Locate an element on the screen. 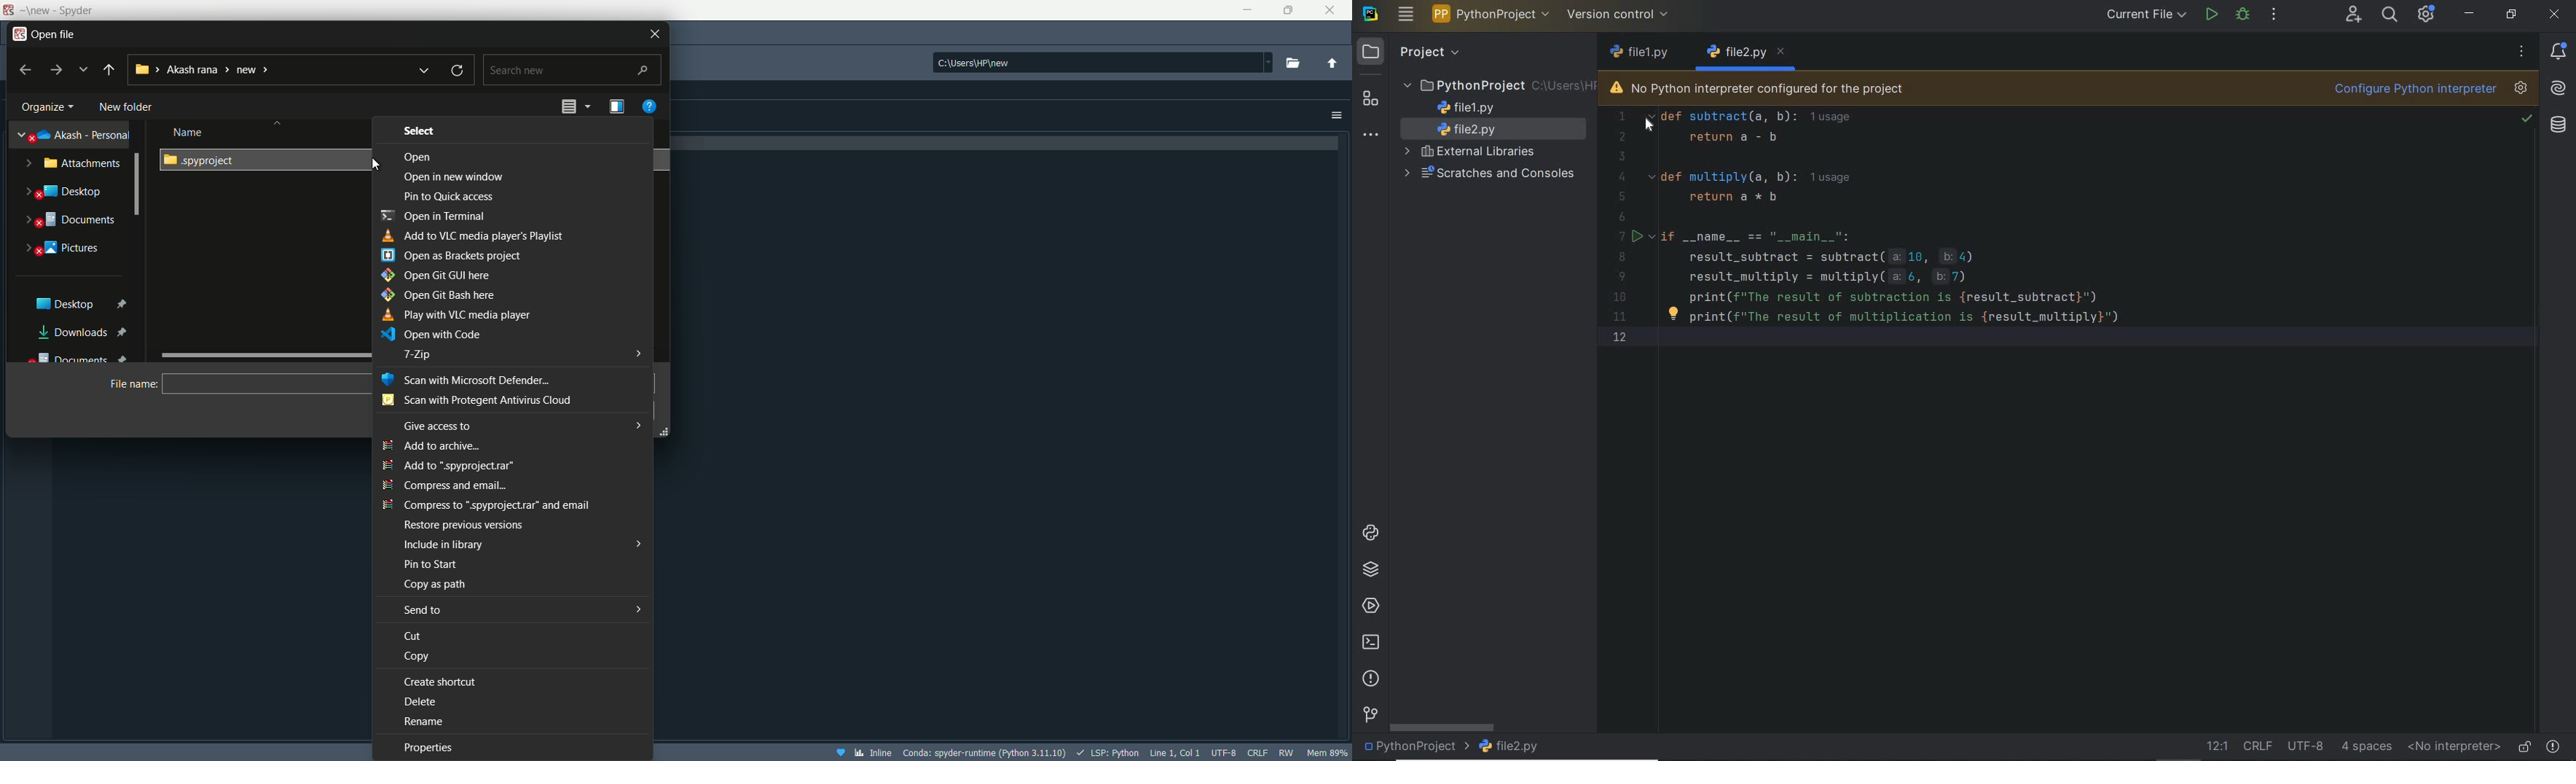 This screenshot has height=784, width=2576. minimize is located at coordinates (2469, 14).